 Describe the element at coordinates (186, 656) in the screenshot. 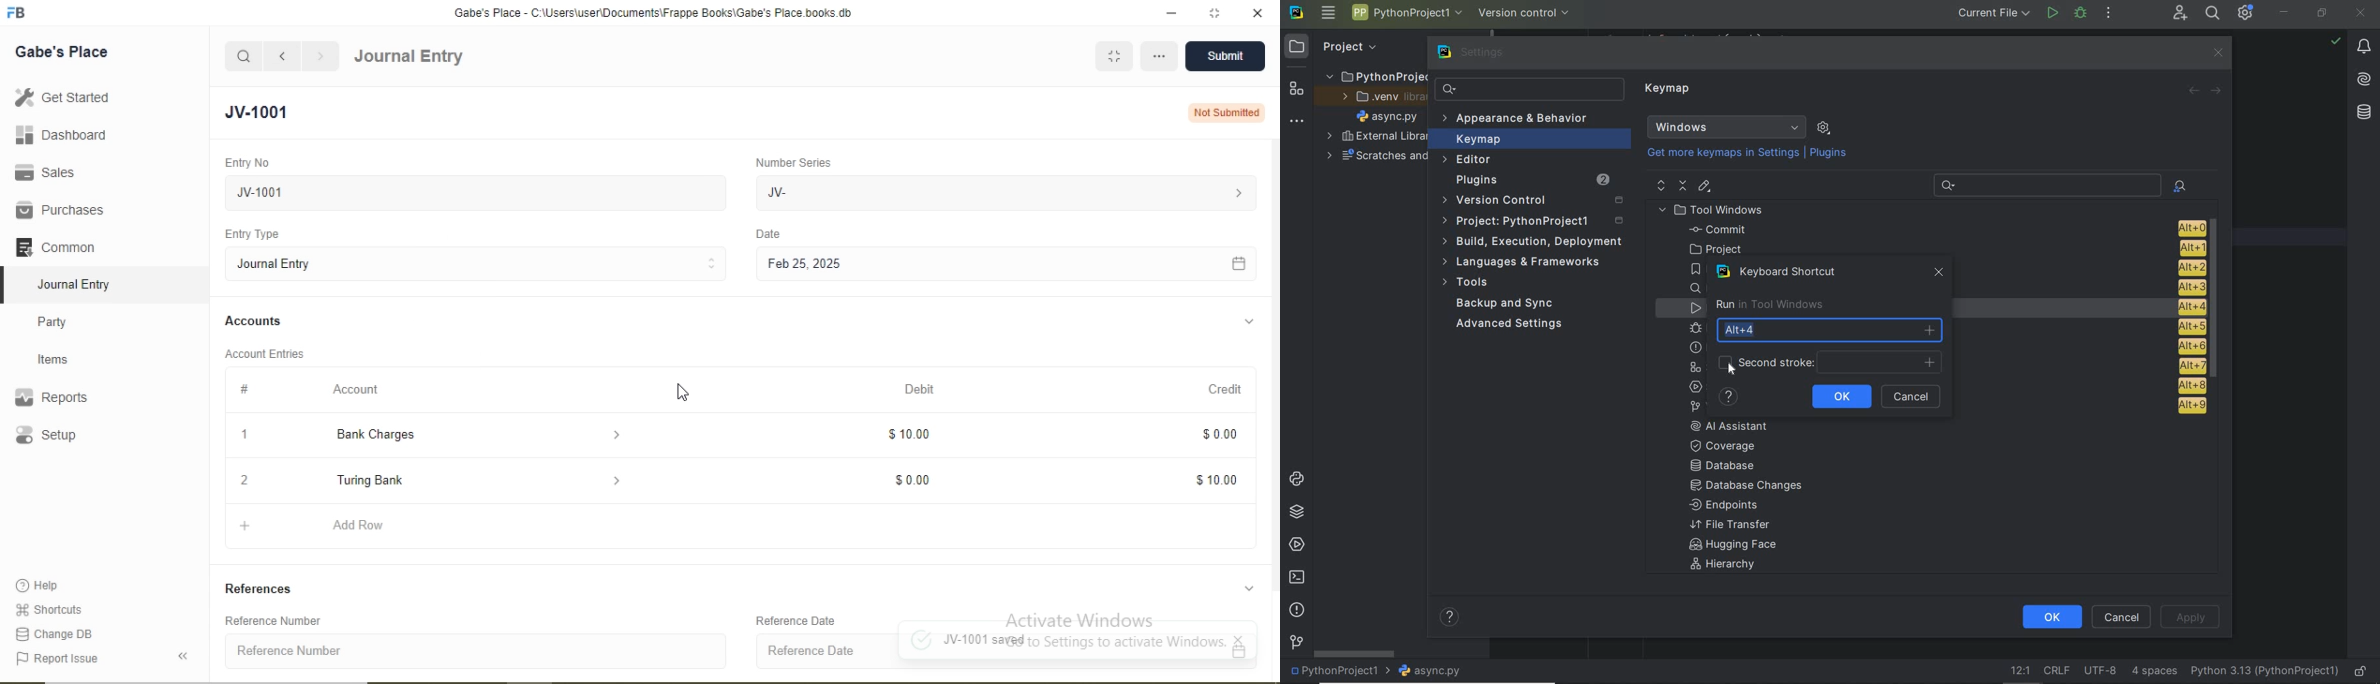

I see `collapse sidebar` at that location.